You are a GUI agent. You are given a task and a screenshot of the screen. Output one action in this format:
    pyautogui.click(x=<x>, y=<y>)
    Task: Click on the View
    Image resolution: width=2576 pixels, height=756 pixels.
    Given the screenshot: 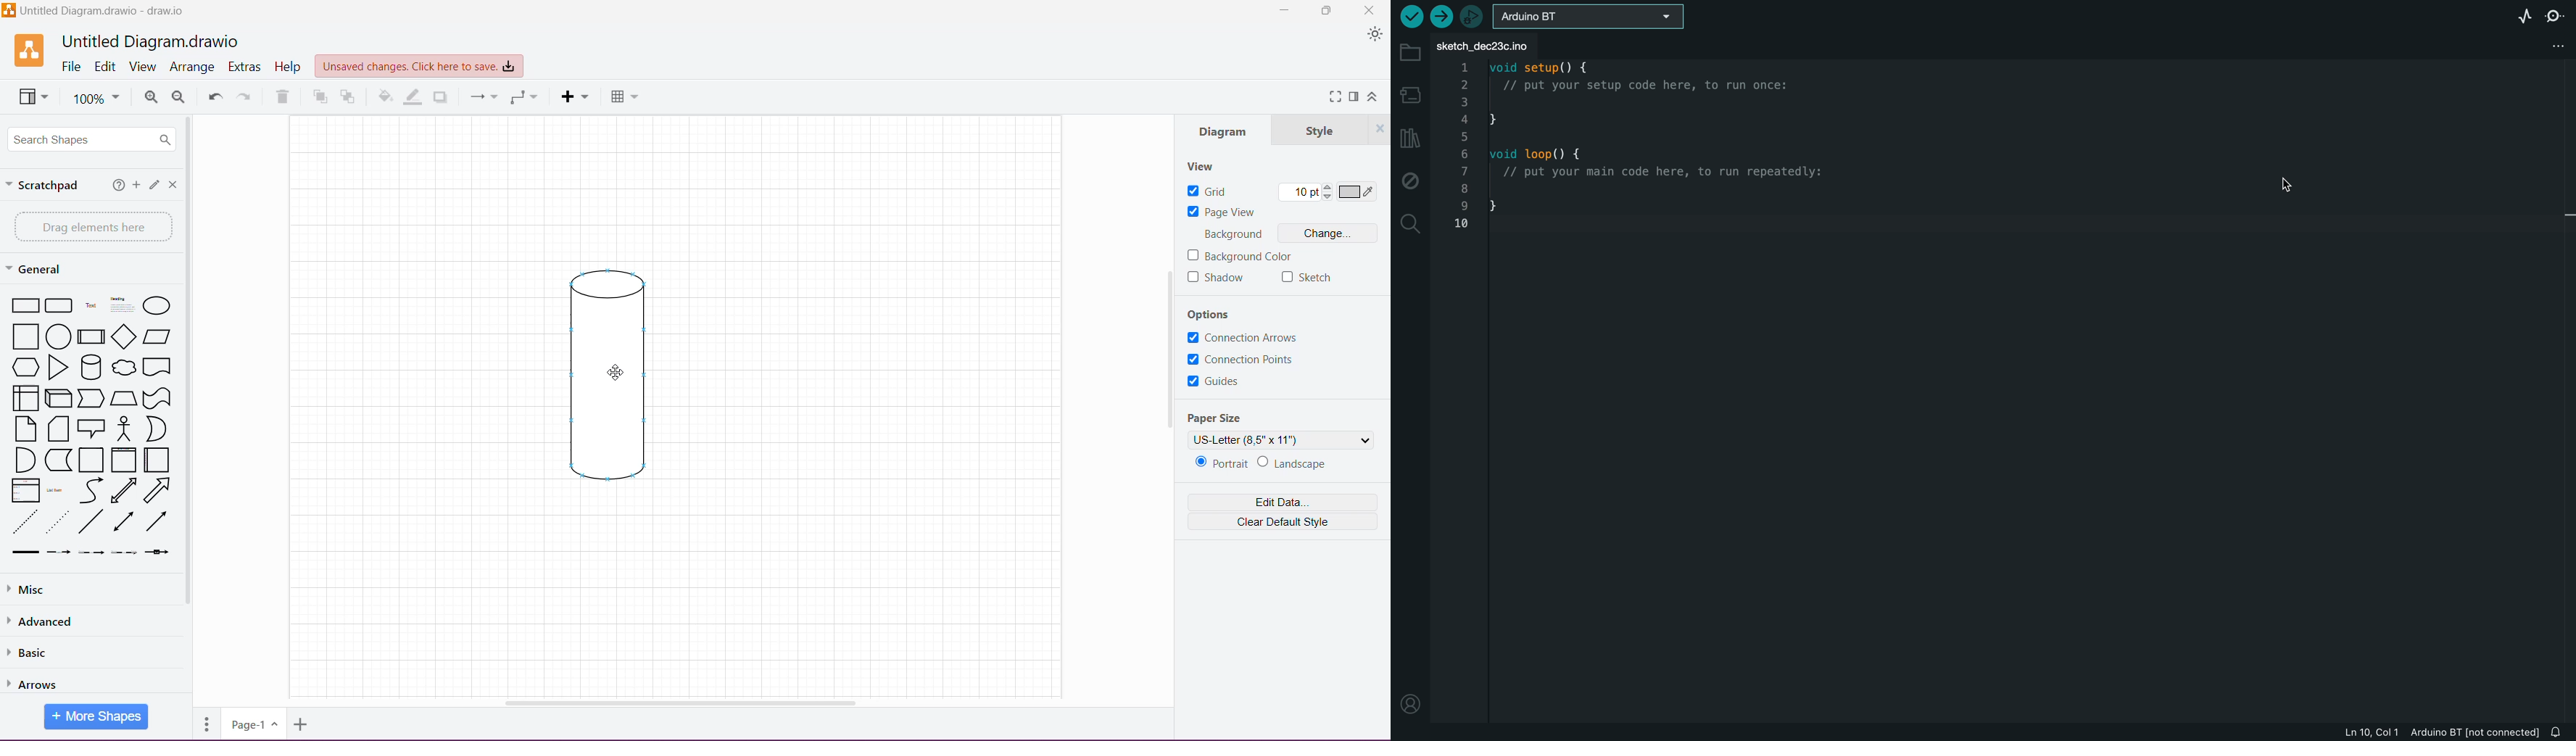 What is the action you would take?
    pyautogui.click(x=1204, y=165)
    